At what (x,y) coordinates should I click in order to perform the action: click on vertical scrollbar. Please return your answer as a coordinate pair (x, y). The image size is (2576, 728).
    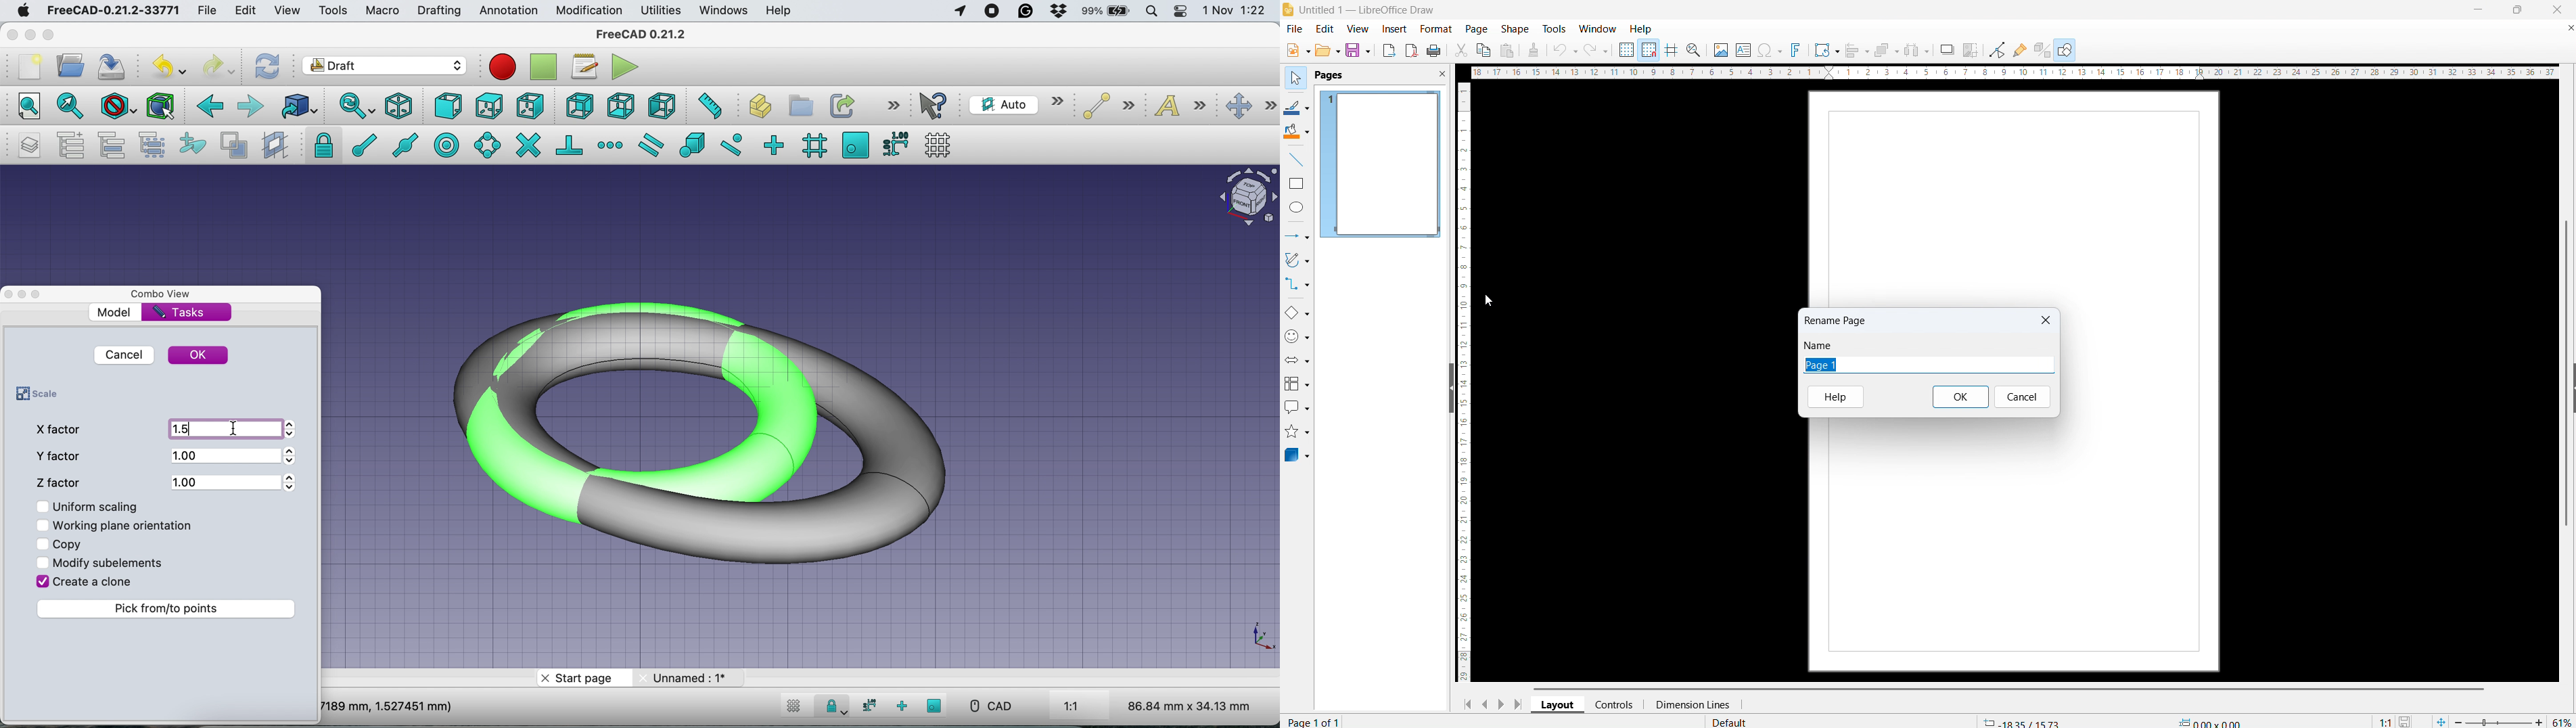
    Looking at the image, I should click on (2566, 282).